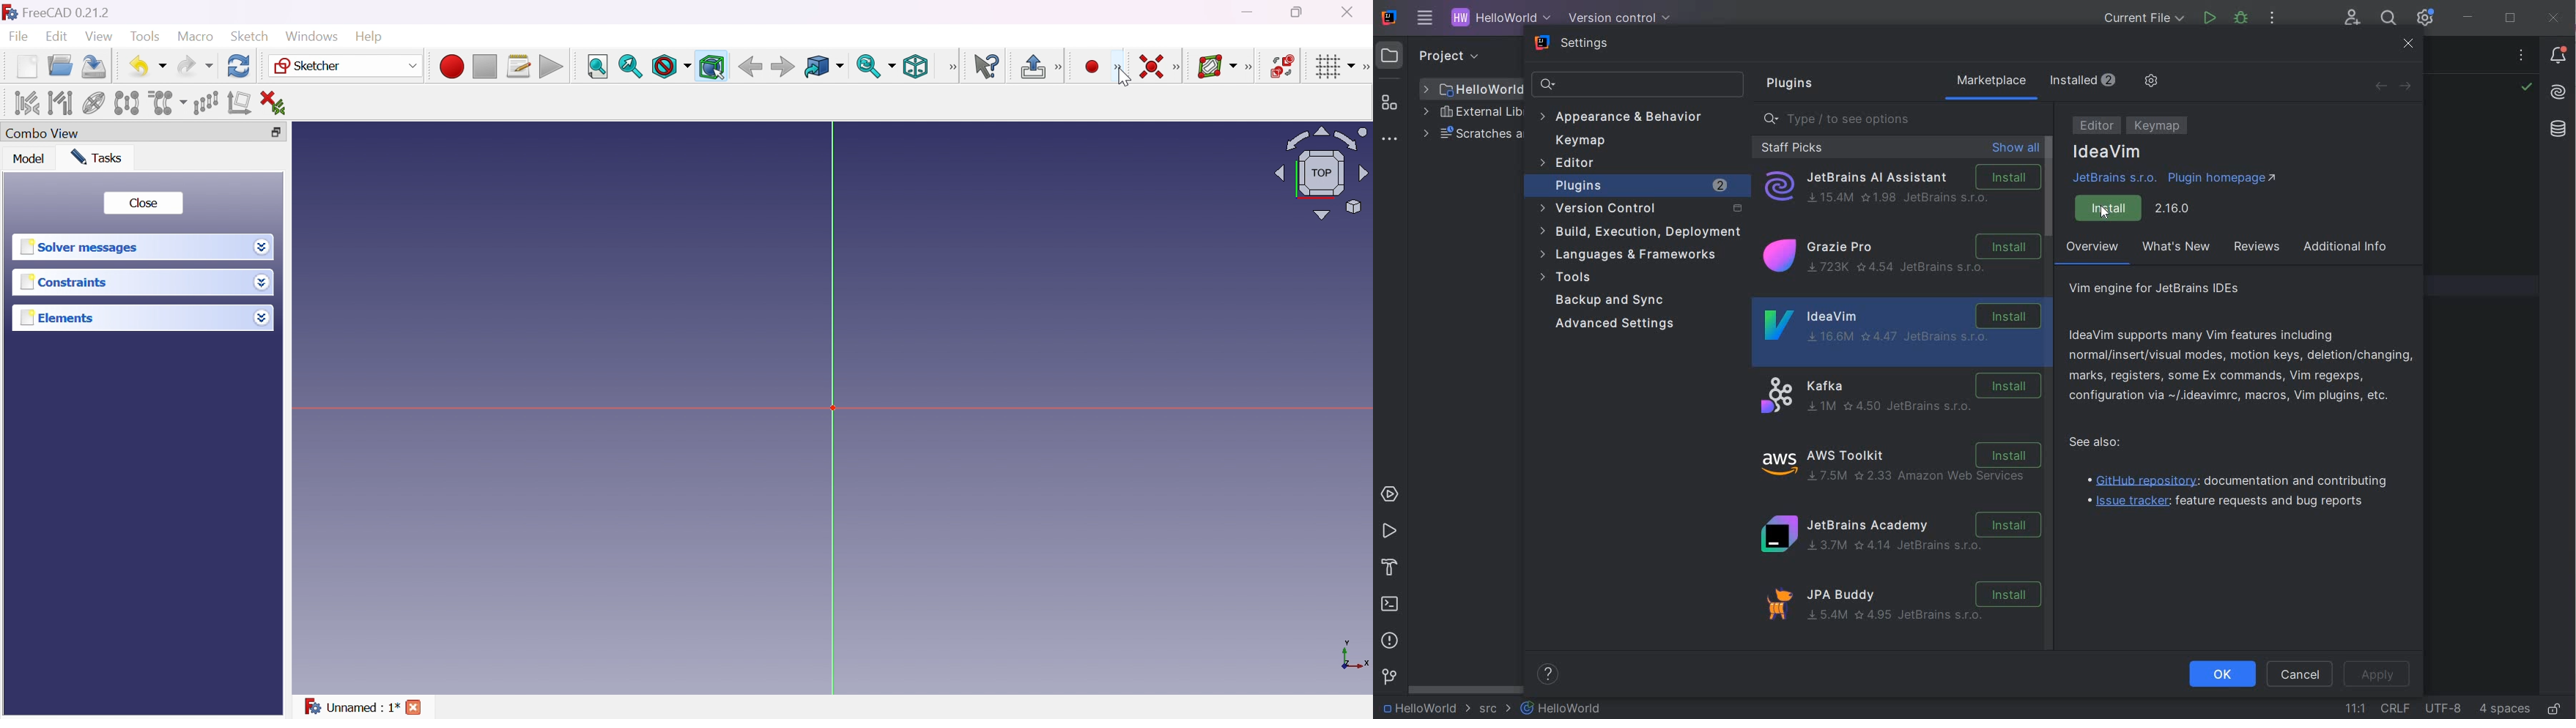  Describe the element at coordinates (2388, 20) in the screenshot. I see `SEARCH EVERYWHERE` at that location.